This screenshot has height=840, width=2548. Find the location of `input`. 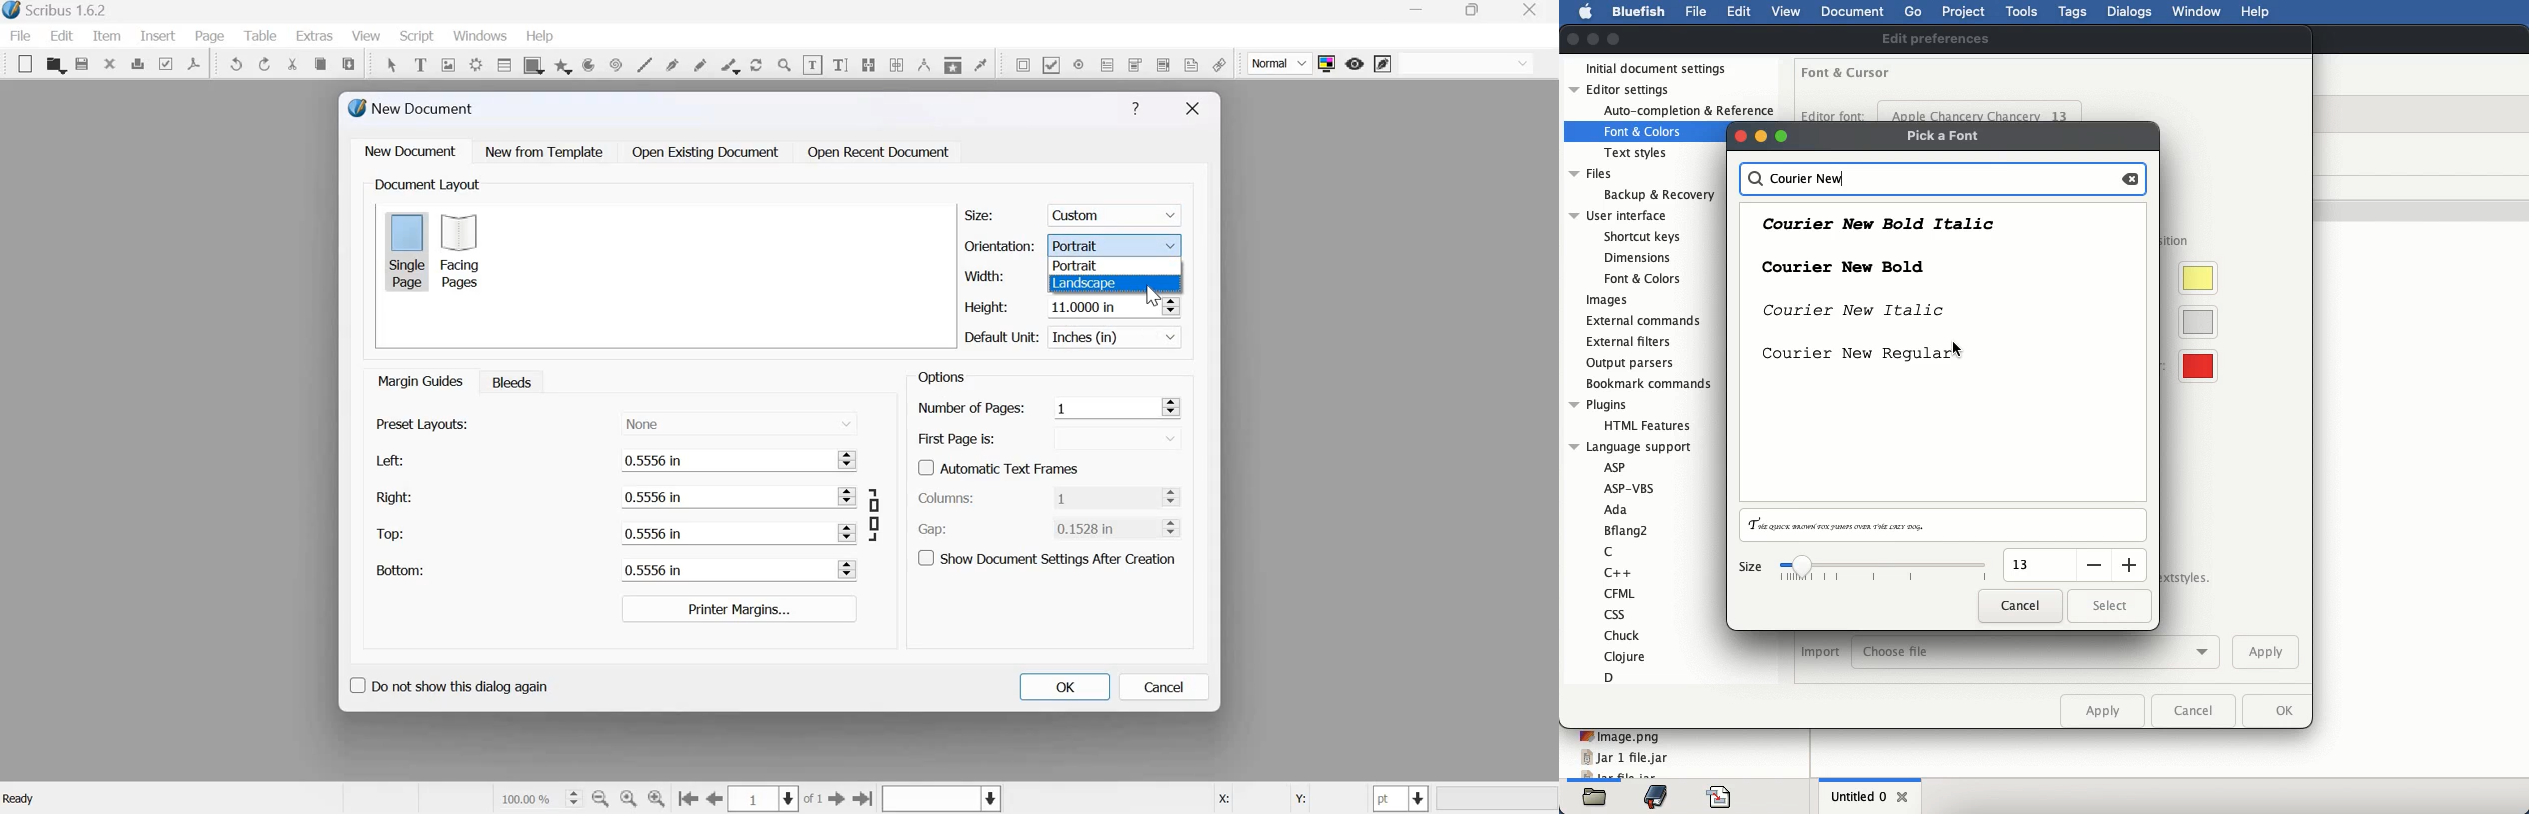

input is located at coordinates (2075, 564).